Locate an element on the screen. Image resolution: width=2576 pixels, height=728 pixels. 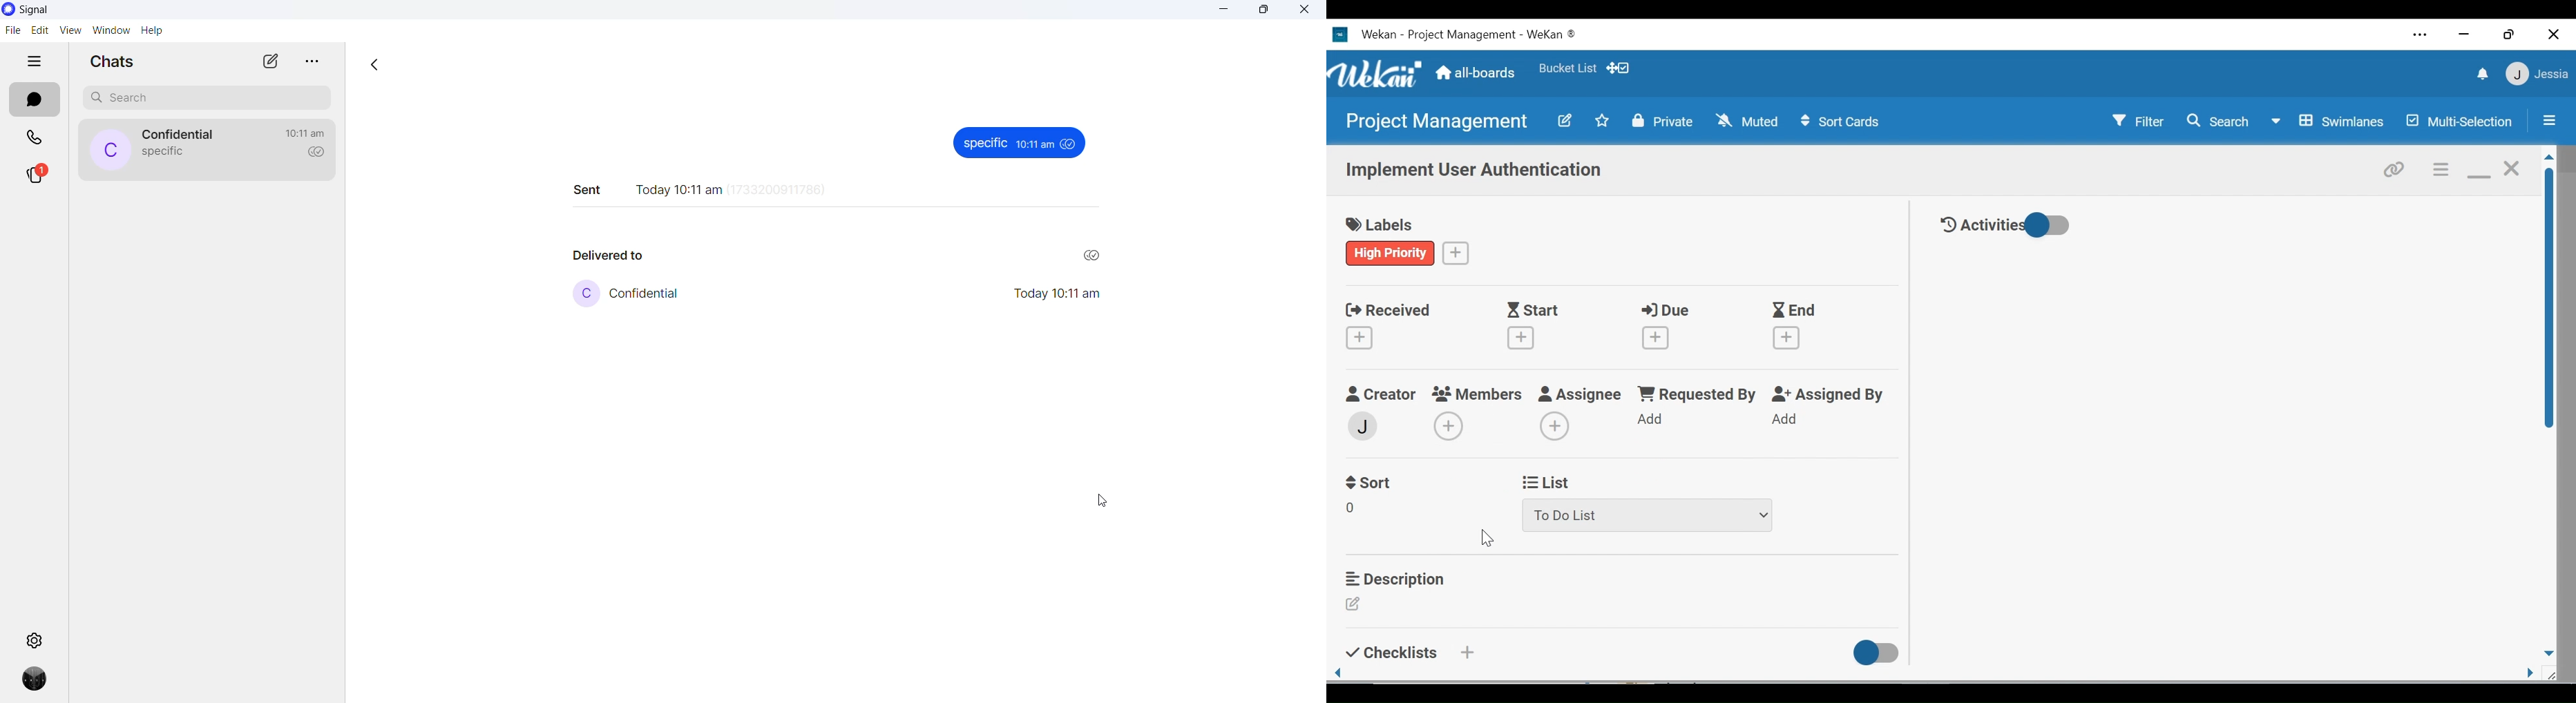
go back is located at coordinates (372, 66).